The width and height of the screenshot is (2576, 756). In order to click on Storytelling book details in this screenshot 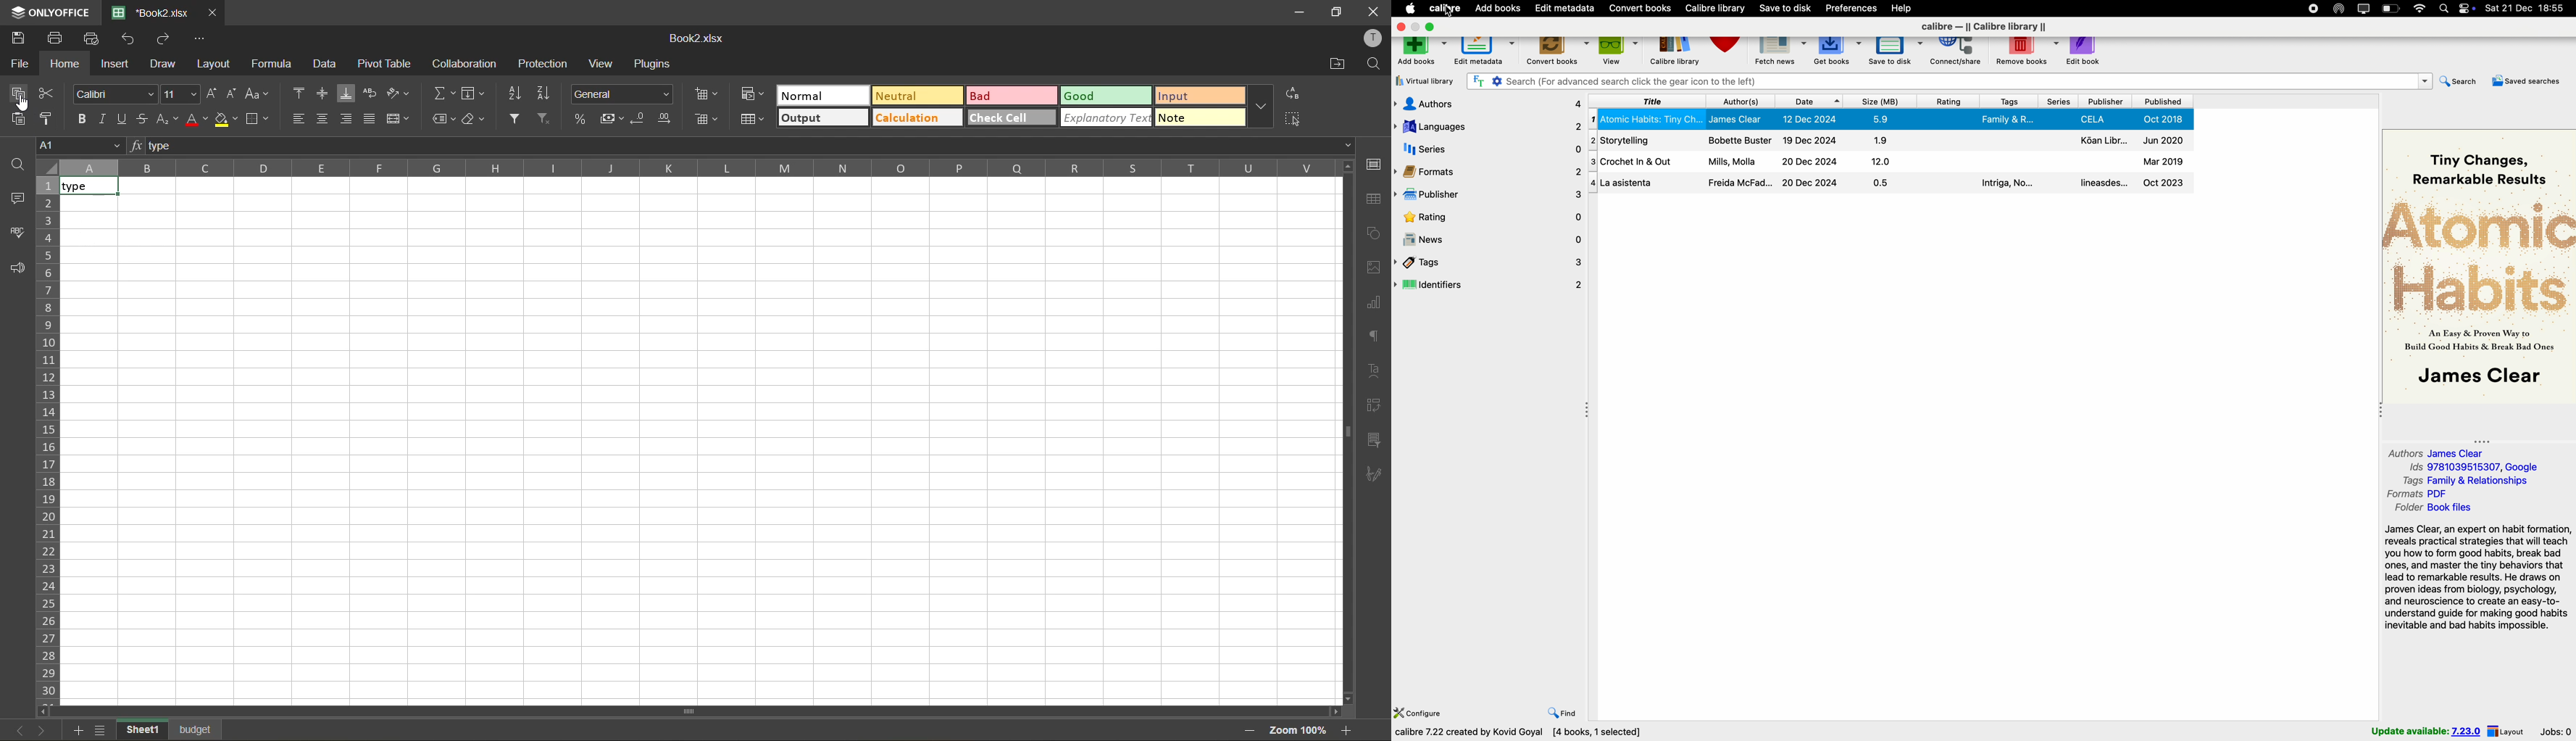, I will do `click(1889, 140)`.